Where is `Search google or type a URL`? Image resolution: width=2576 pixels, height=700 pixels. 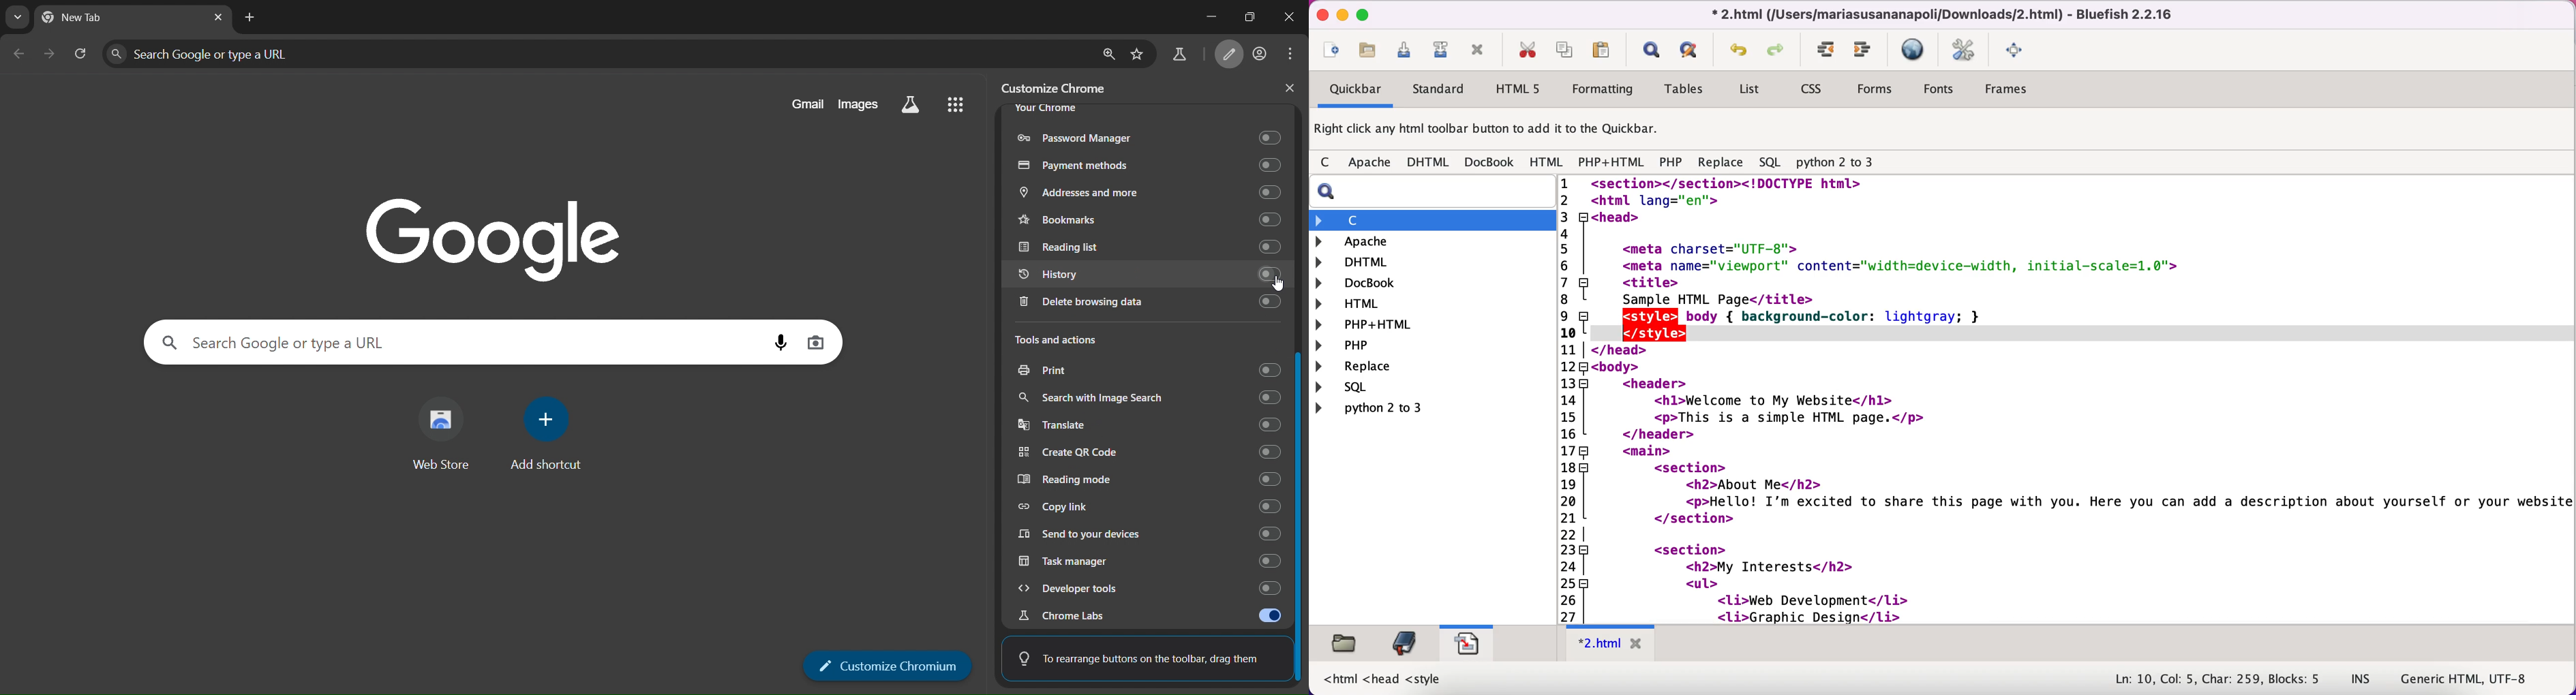 Search google or type a URL is located at coordinates (459, 343).